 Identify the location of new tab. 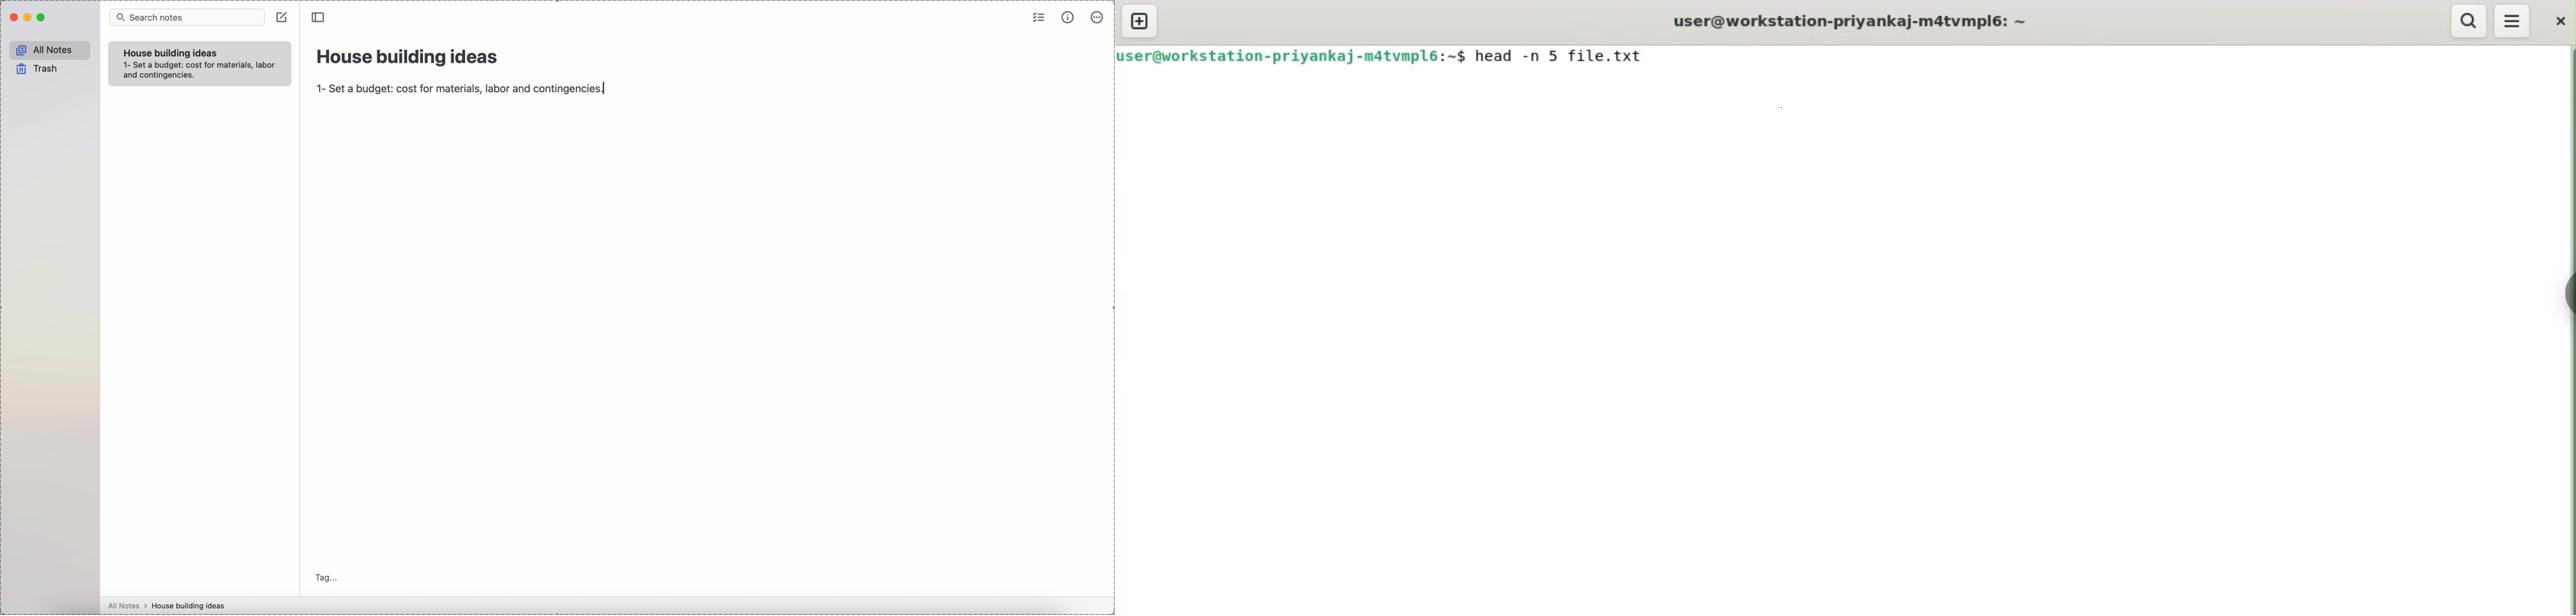
(1140, 20).